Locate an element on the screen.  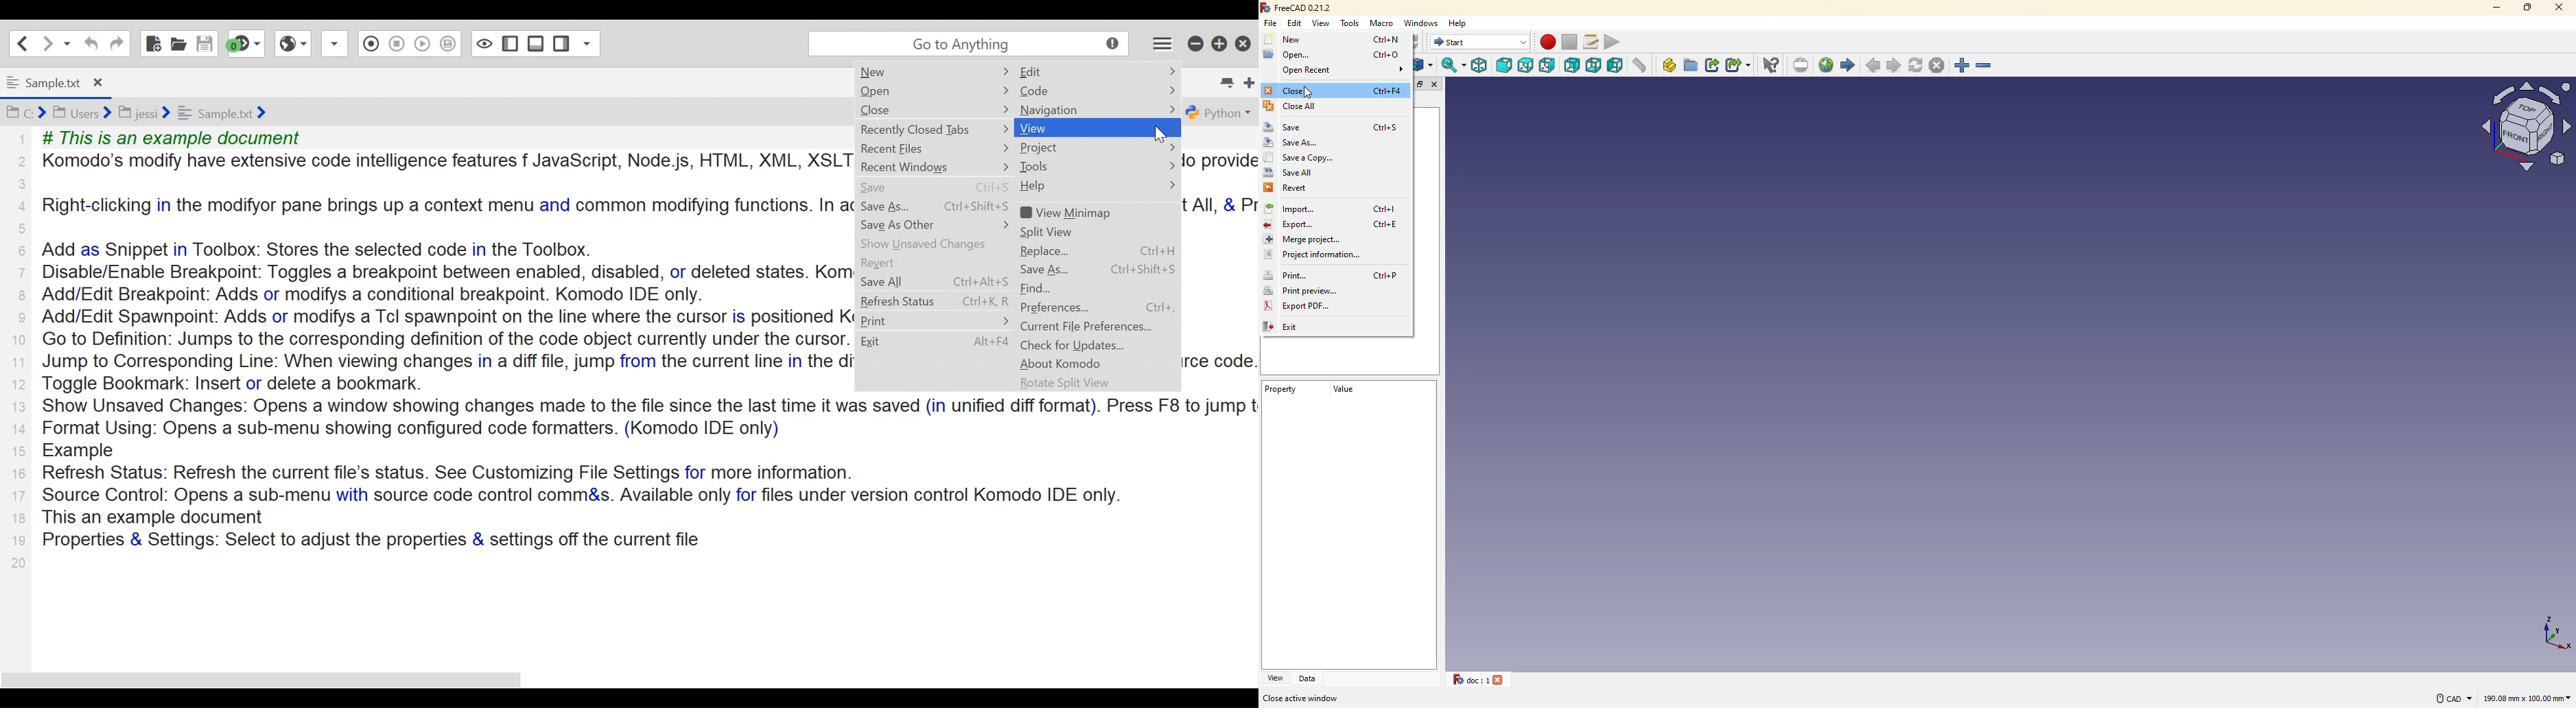
right is located at coordinates (1549, 65).